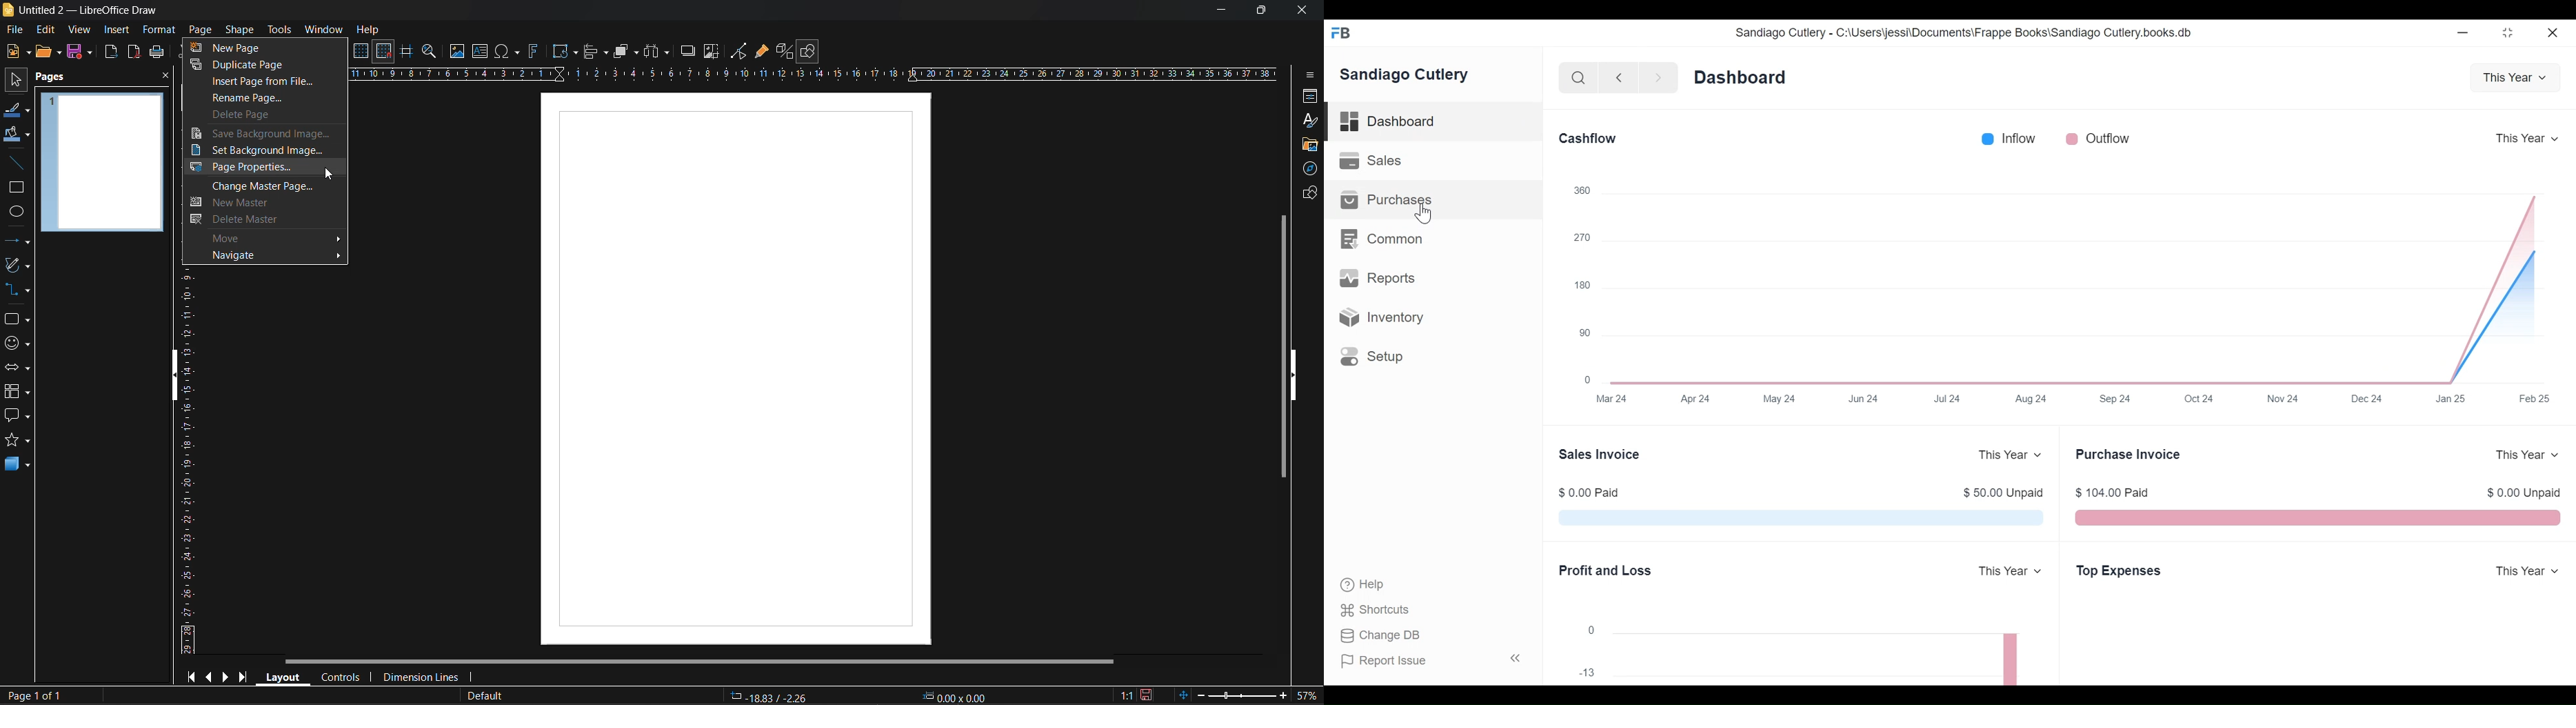 The width and height of the screenshot is (2576, 728). What do you see at coordinates (1309, 695) in the screenshot?
I see `zoom factor` at bounding box center [1309, 695].